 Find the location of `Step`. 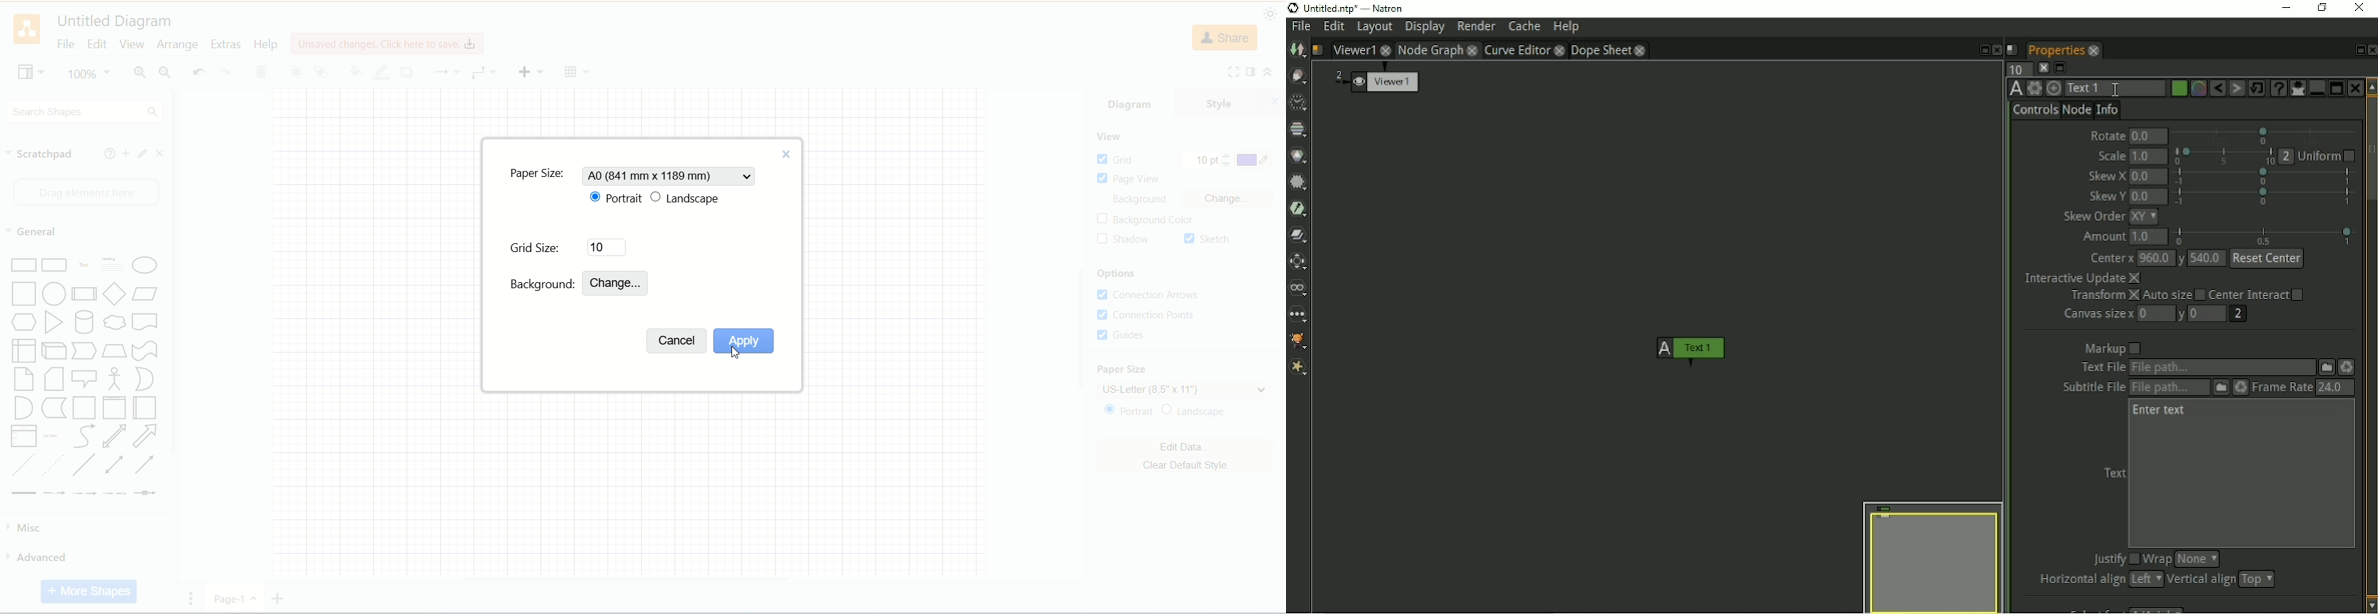

Step is located at coordinates (84, 351).